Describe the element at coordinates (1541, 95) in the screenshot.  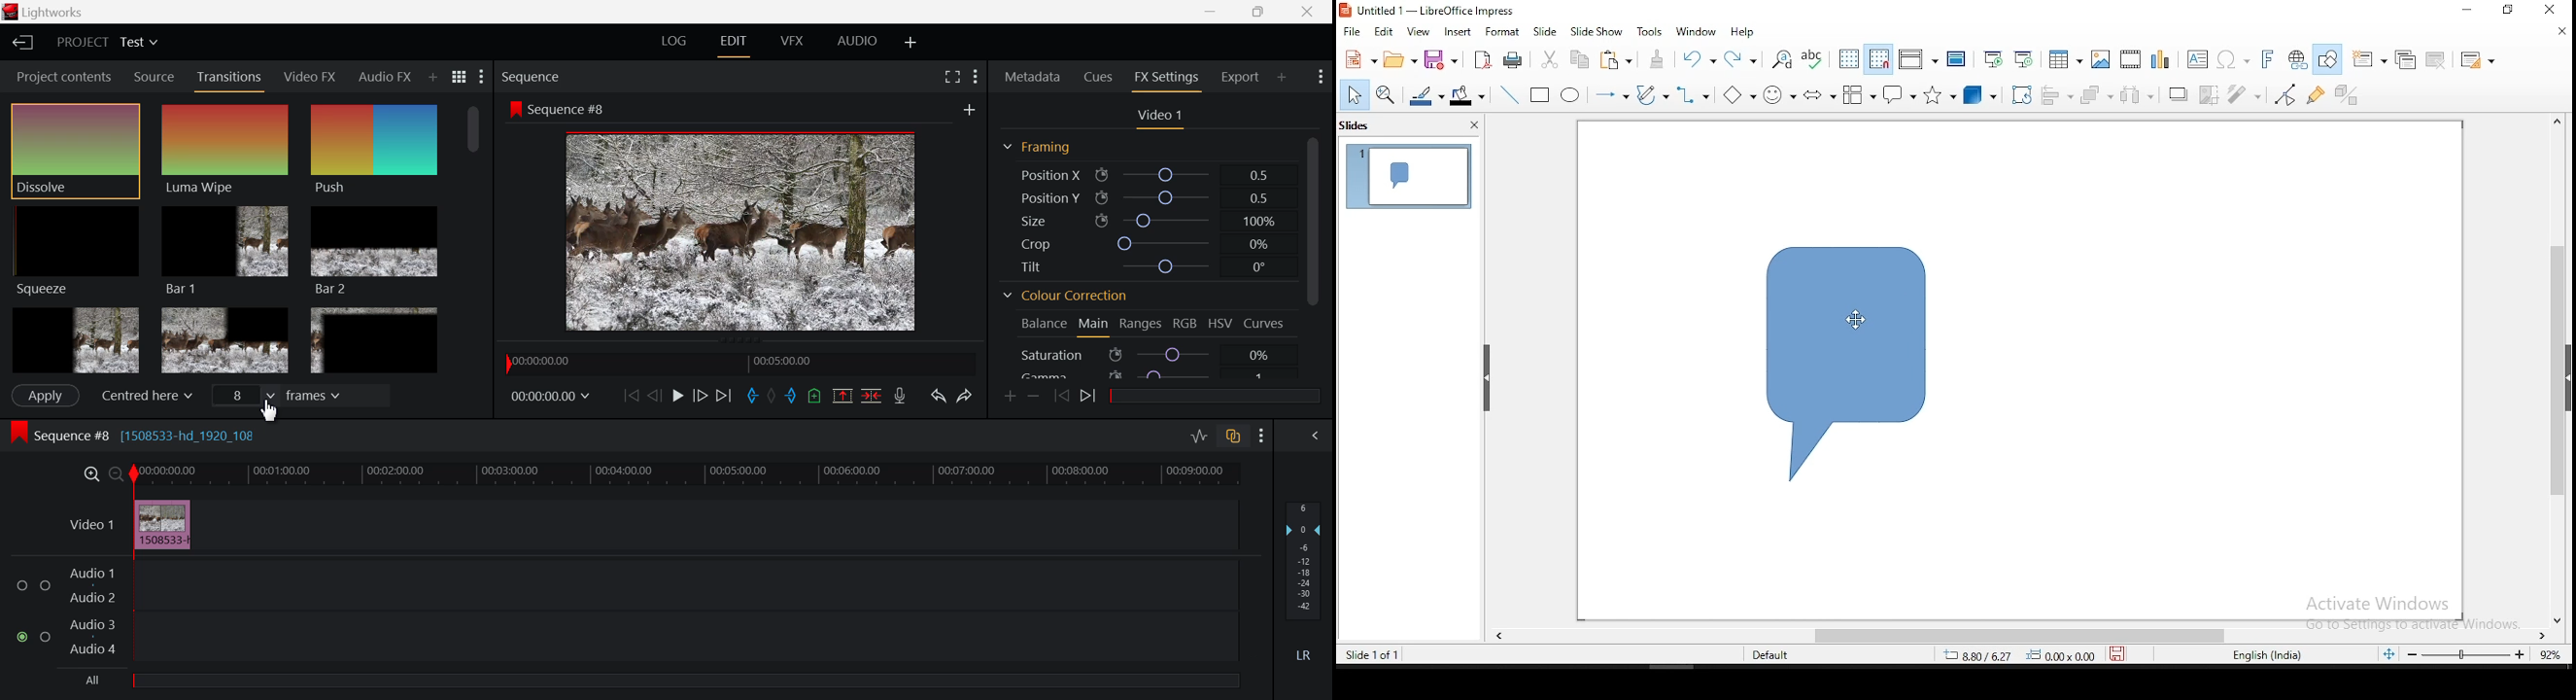
I see `rectangle` at that location.